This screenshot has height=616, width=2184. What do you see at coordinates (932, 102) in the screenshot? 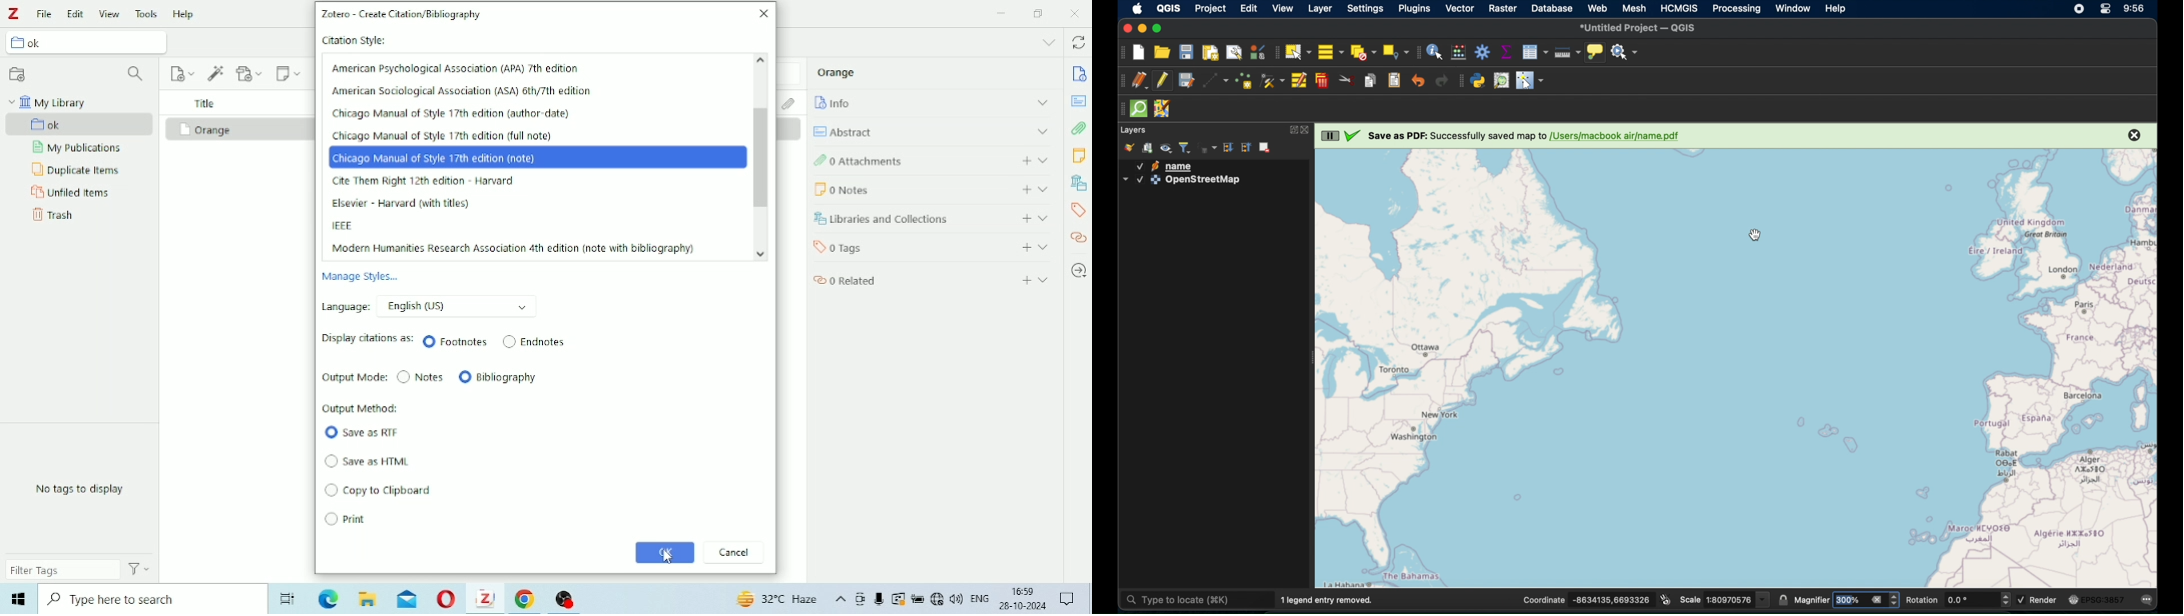
I see `Info` at bounding box center [932, 102].